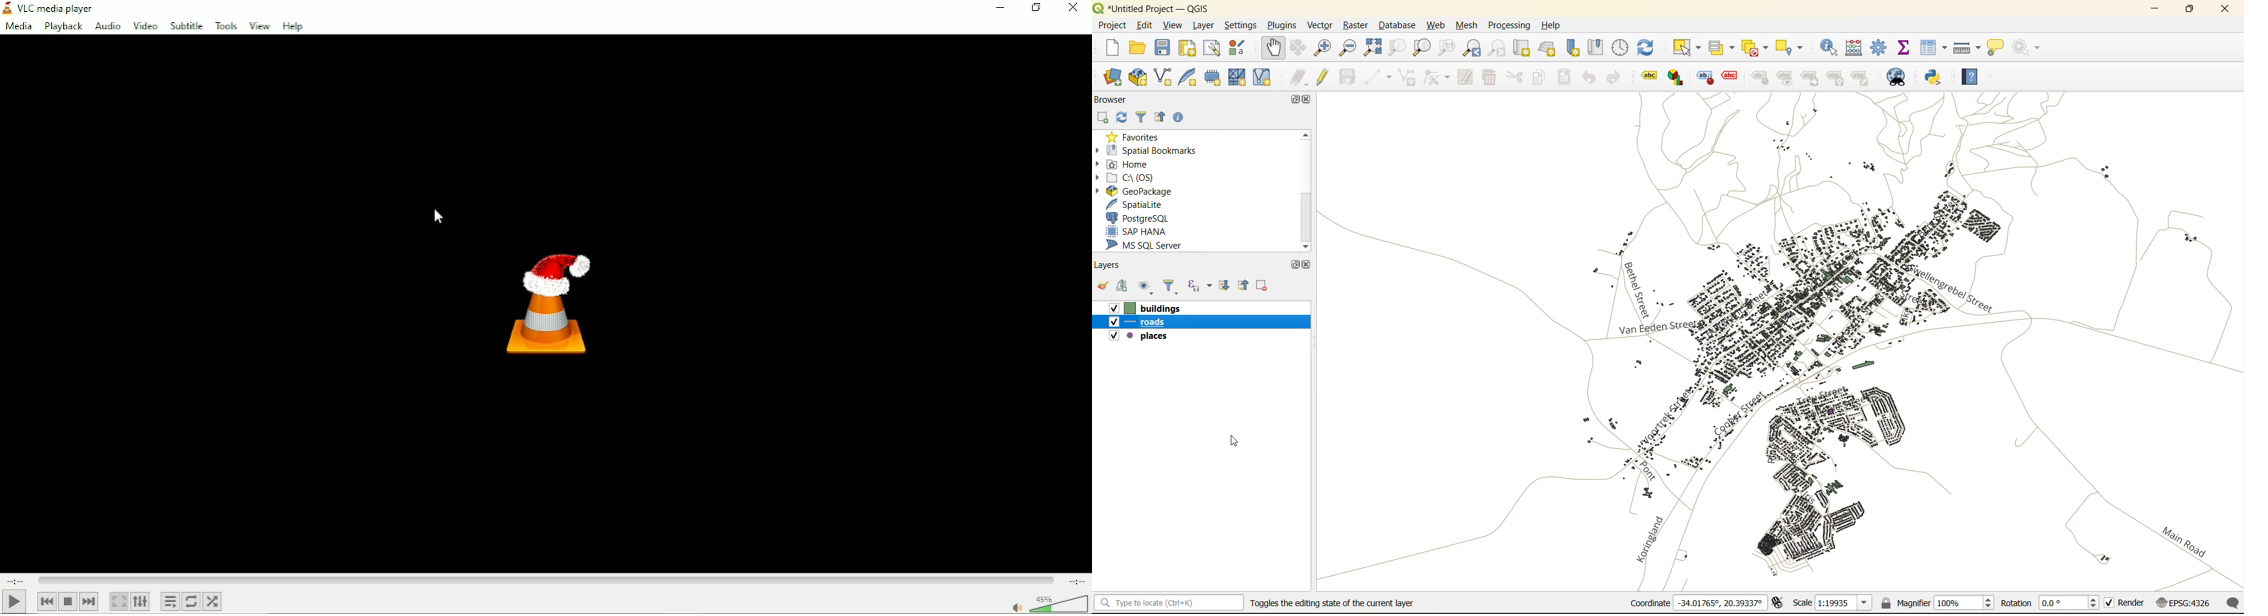  I want to click on ms sql server, so click(1150, 245).